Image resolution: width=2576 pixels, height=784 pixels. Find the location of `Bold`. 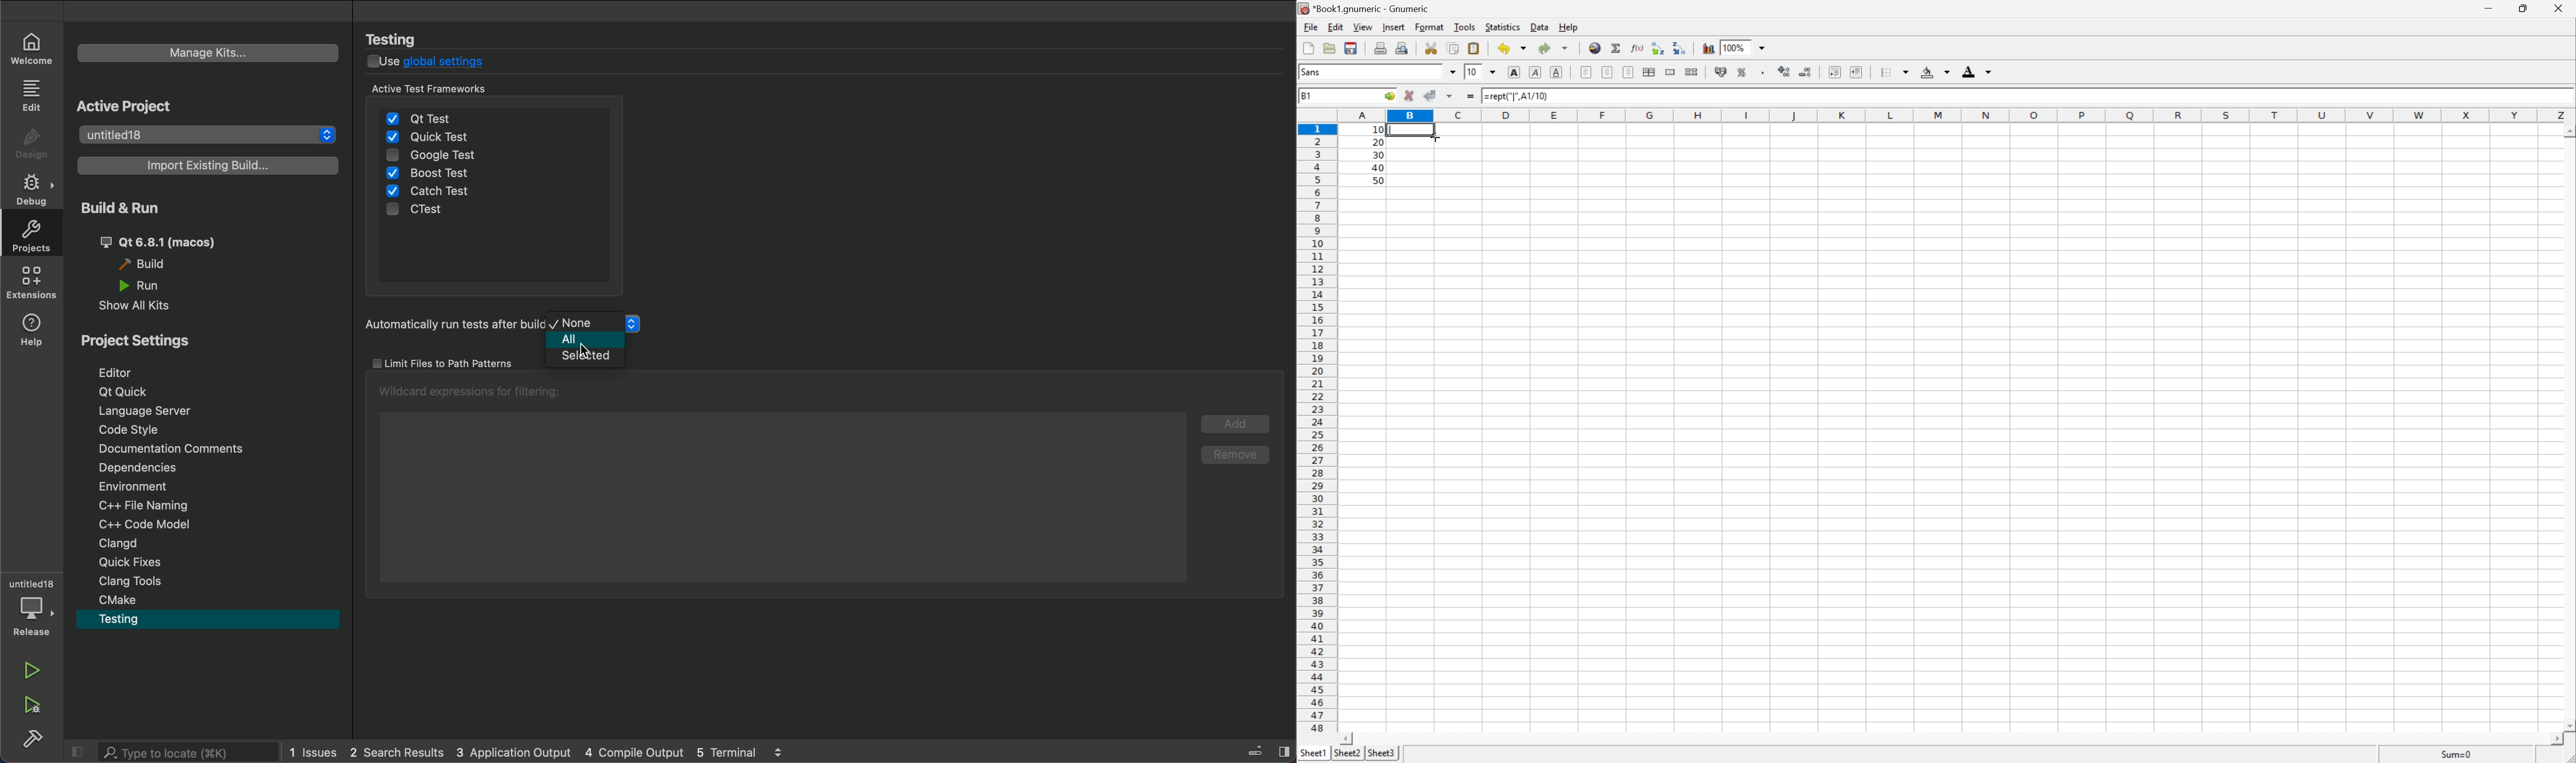

Bold is located at coordinates (1514, 72).